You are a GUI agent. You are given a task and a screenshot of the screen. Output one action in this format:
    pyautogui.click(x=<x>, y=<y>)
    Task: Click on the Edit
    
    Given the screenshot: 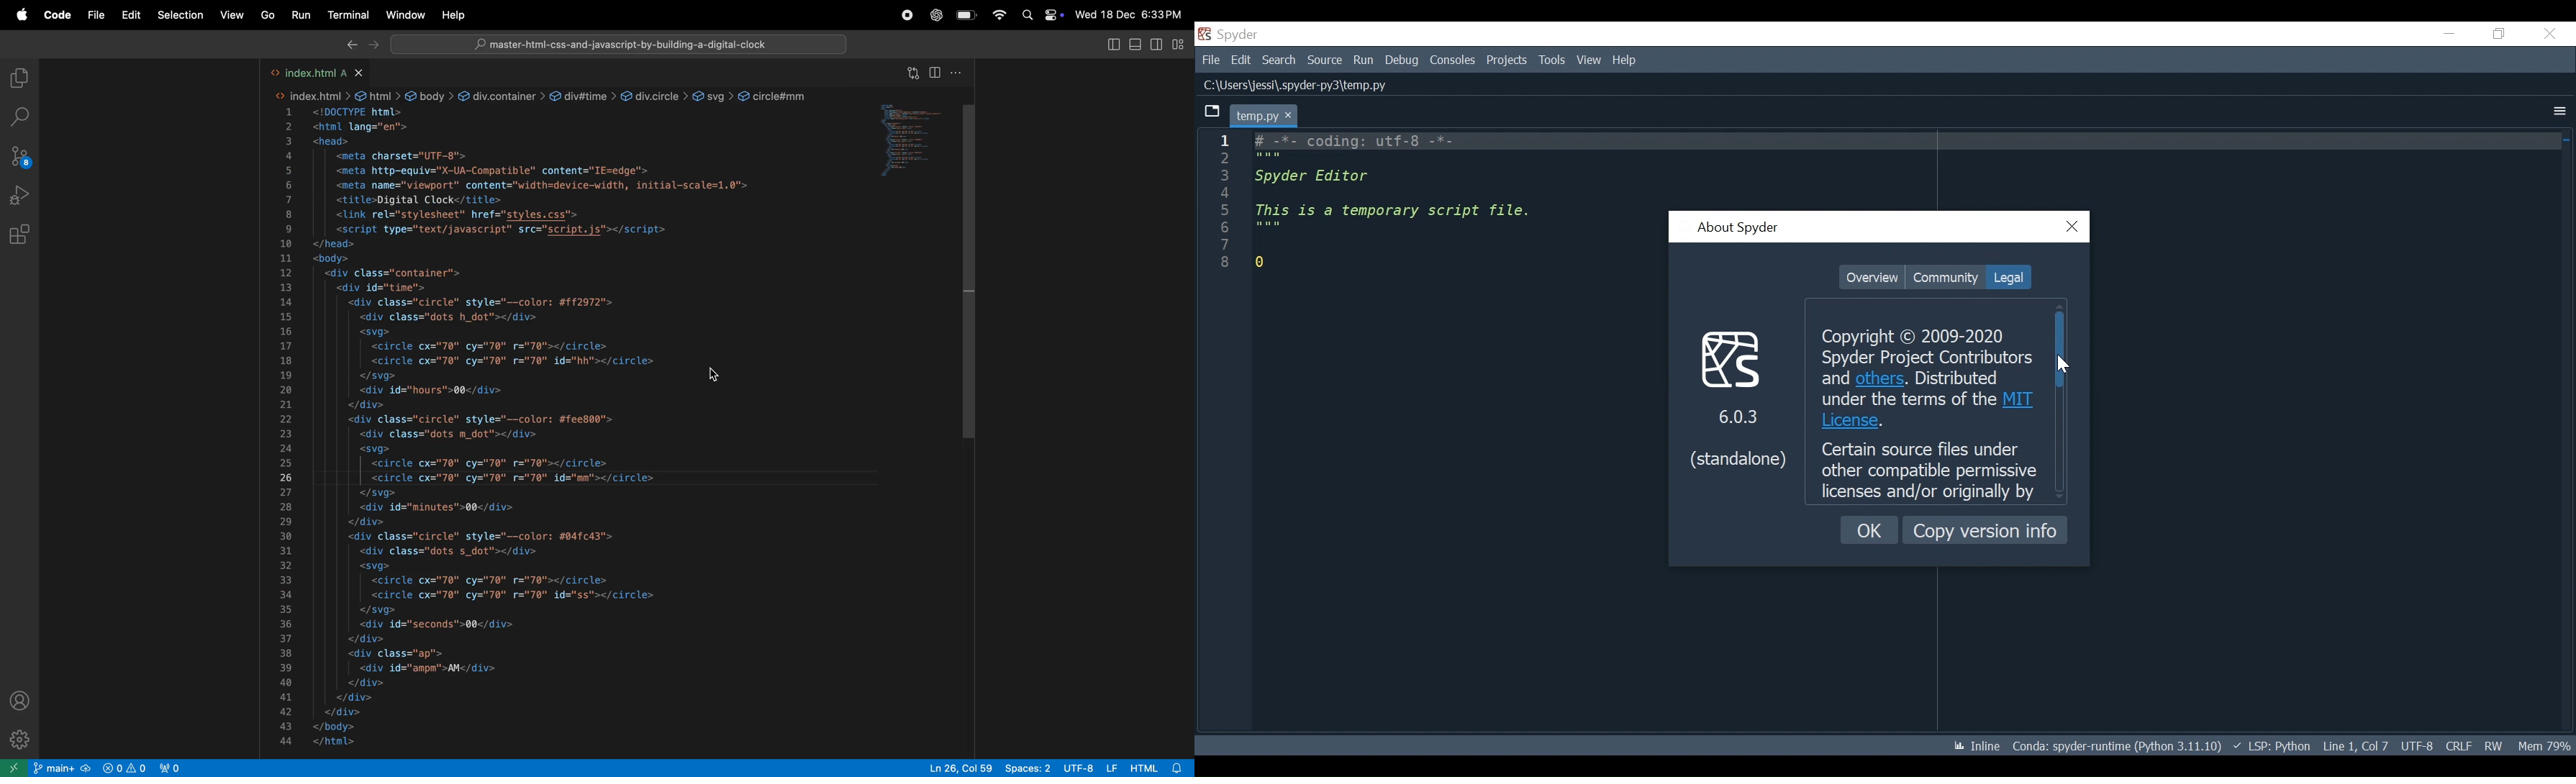 What is the action you would take?
    pyautogui.click(x=1241, y=59)
    